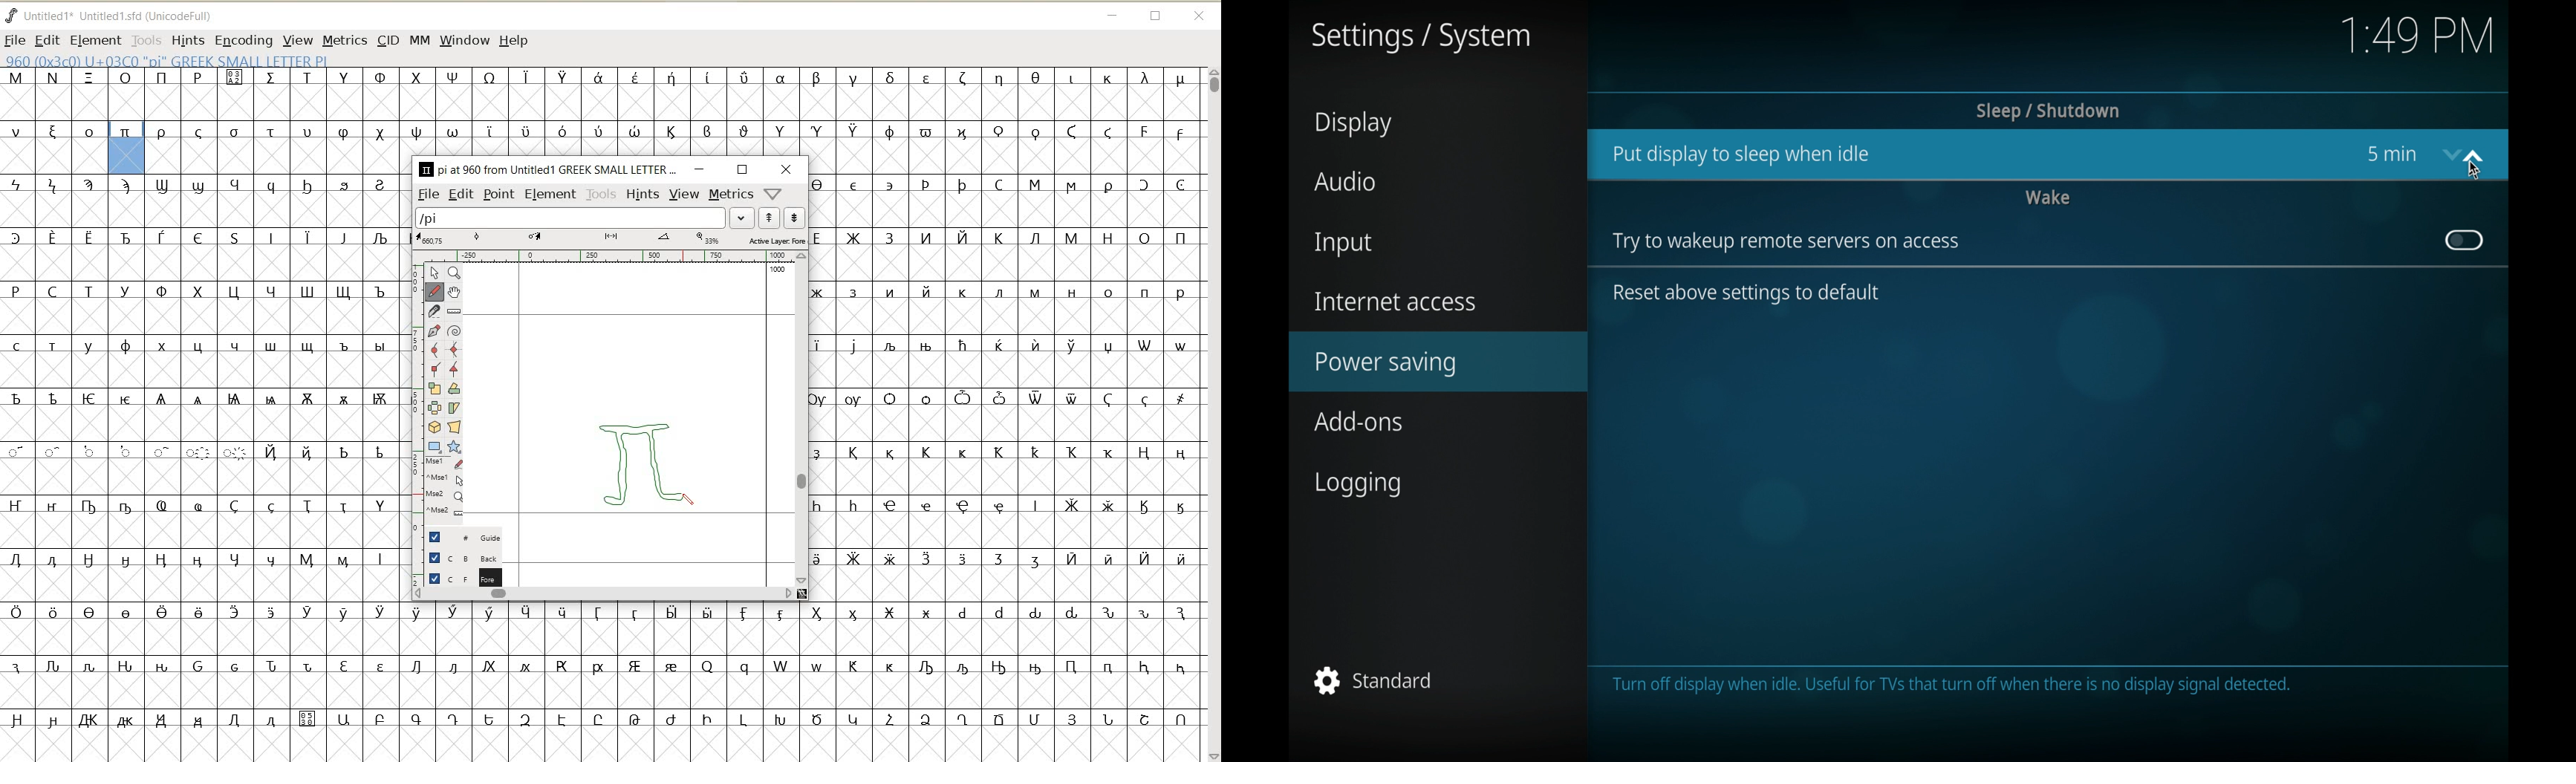  Describe the element at coordinates (2462, 240) in the screenshot. I see `toggle button` at that location.